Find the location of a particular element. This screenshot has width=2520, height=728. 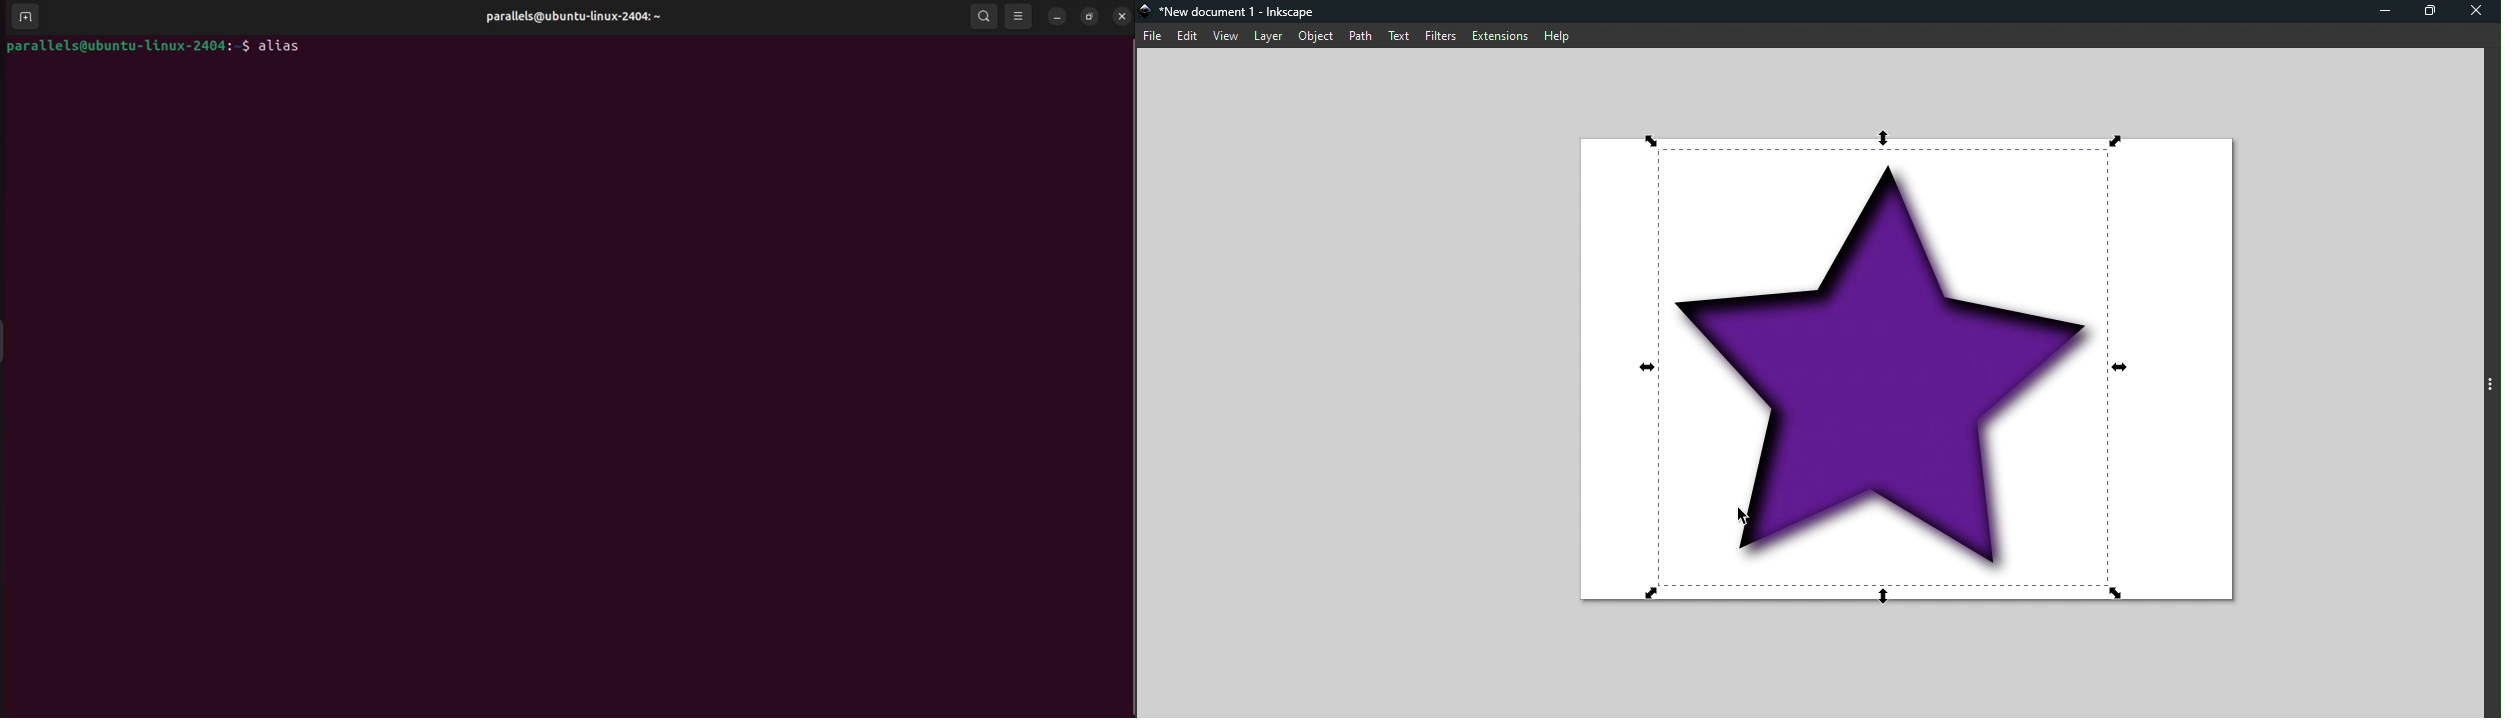

view is located at coordinates (1226, 36).